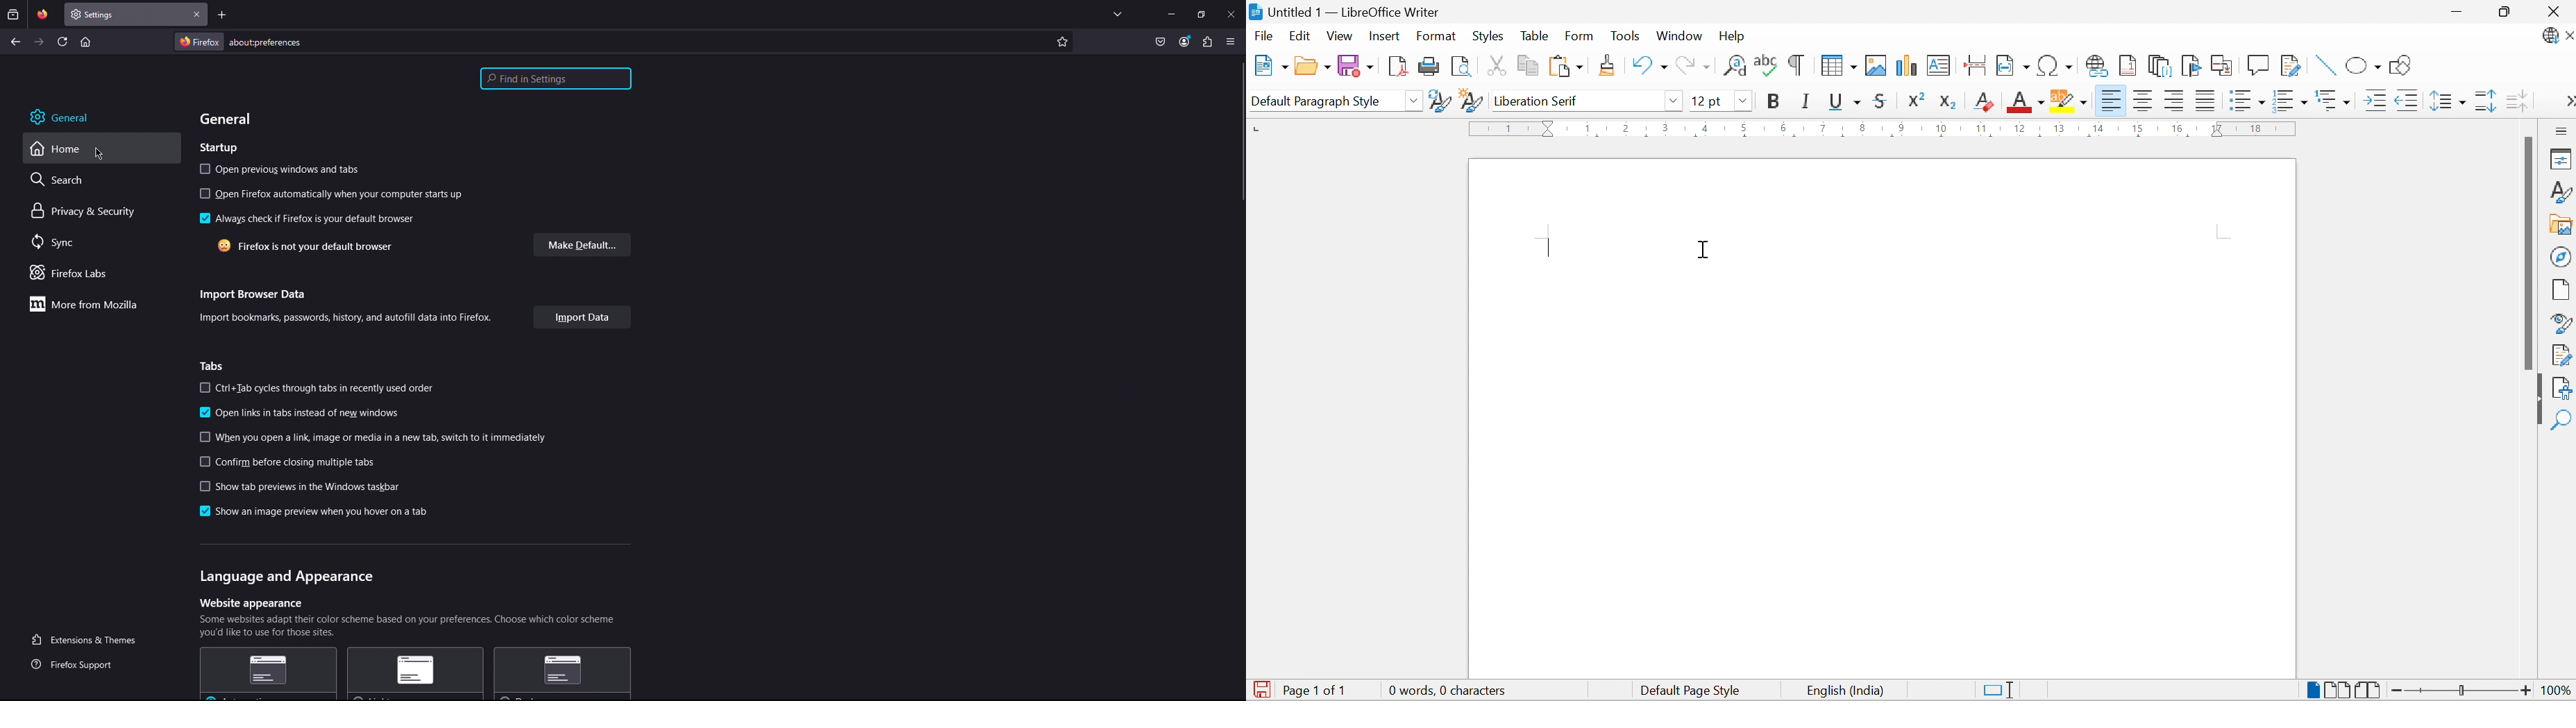  What do you see at coordinates (84, 212) in the screenshot?
I see `Privacy & Security` at bounding box center [84, 212].